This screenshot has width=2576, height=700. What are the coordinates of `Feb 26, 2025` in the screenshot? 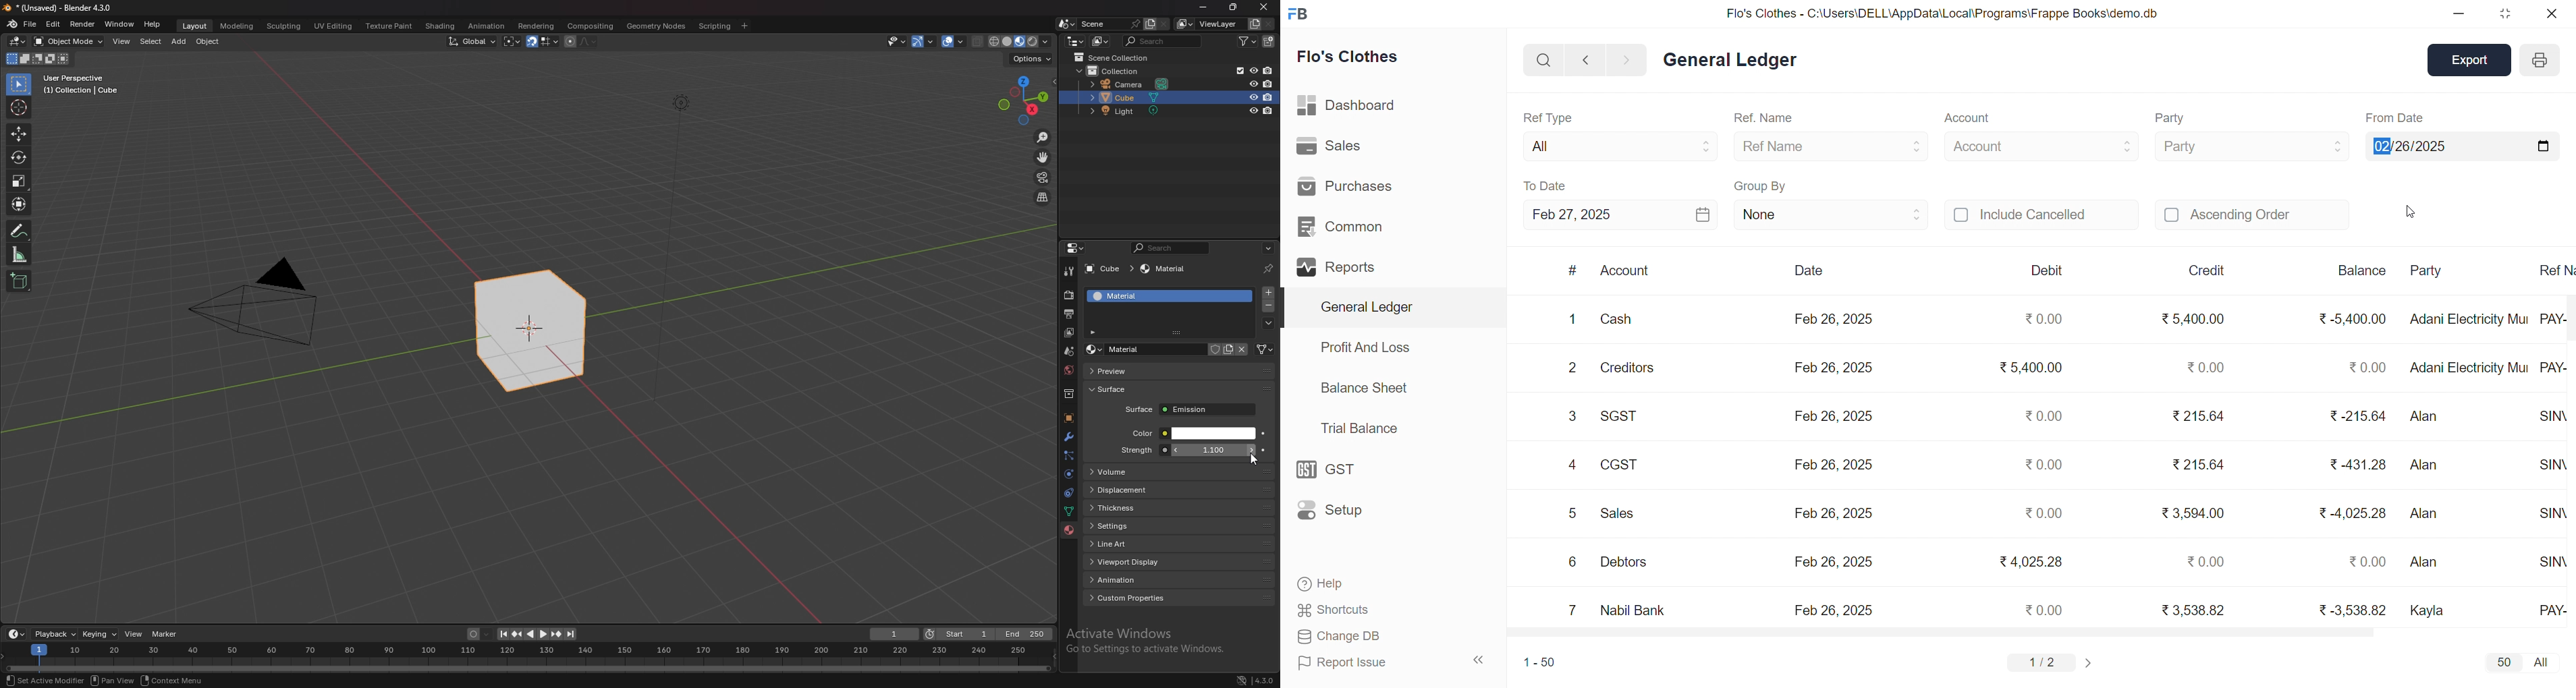 It's located at (1836, 368).